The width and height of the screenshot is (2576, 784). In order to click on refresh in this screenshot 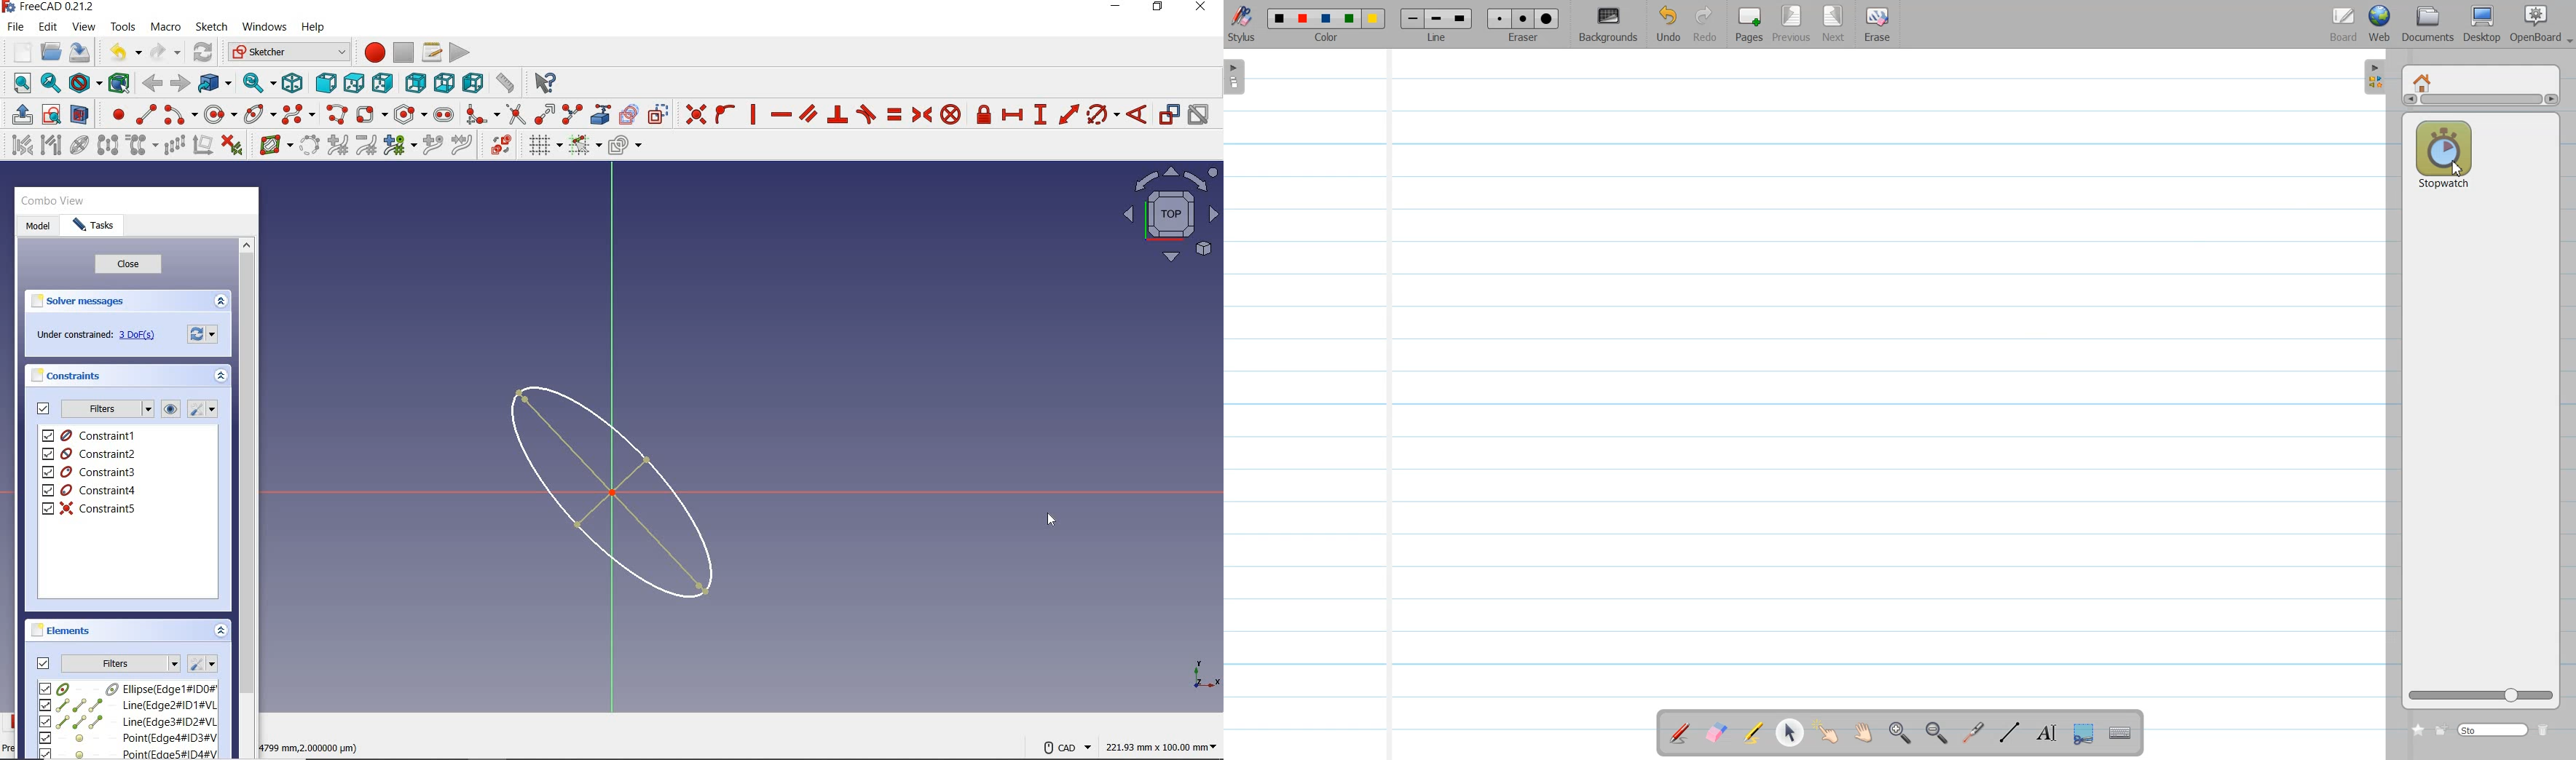, I will do `click(205, 53)`.